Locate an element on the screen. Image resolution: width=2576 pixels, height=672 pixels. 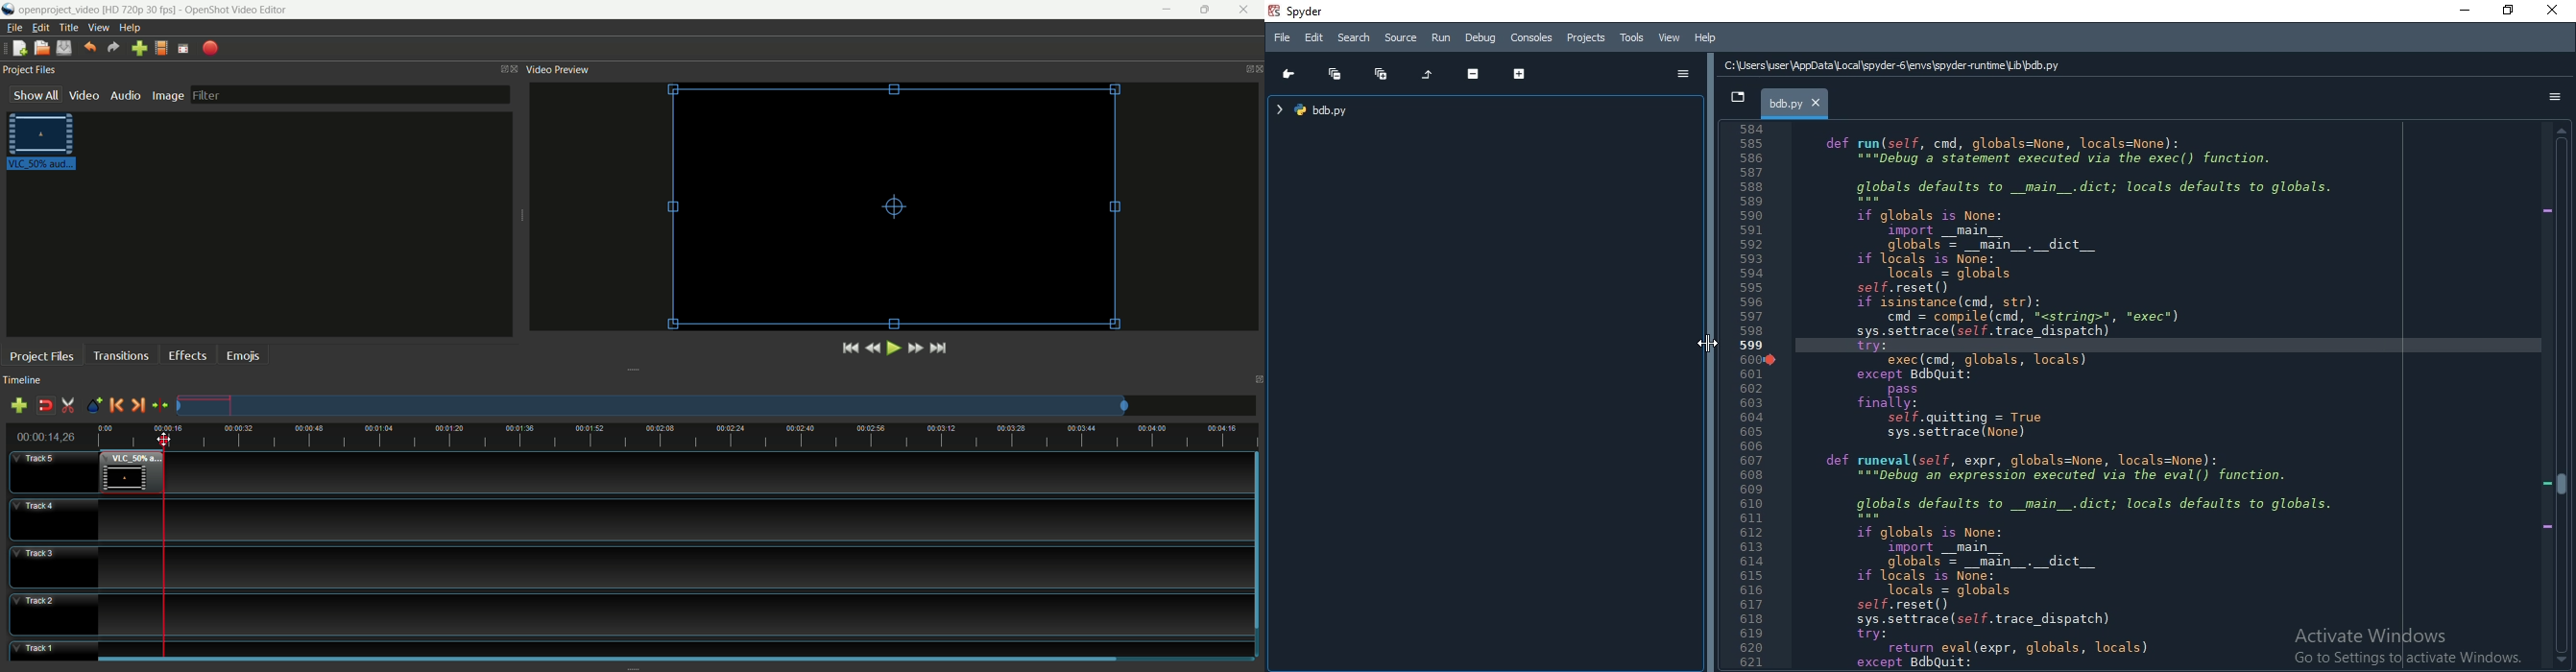
export video is located at coordinates (212, 47).